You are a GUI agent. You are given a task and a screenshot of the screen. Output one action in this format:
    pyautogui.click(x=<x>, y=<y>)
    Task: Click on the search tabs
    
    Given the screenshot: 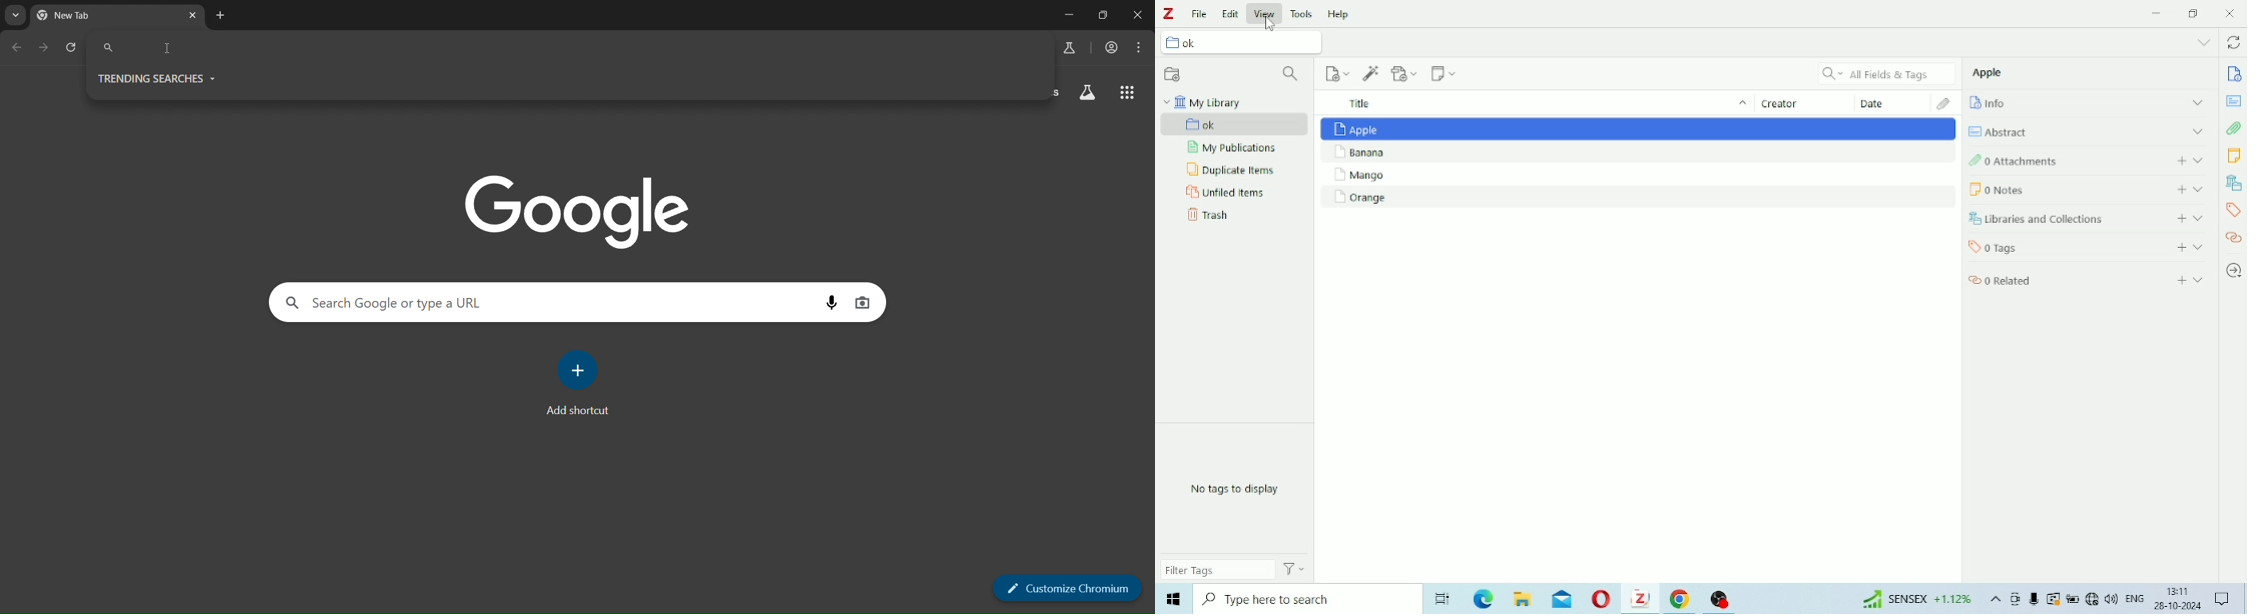 What is the action you would take?
    pyautogui.click(x=16, y=17)
    